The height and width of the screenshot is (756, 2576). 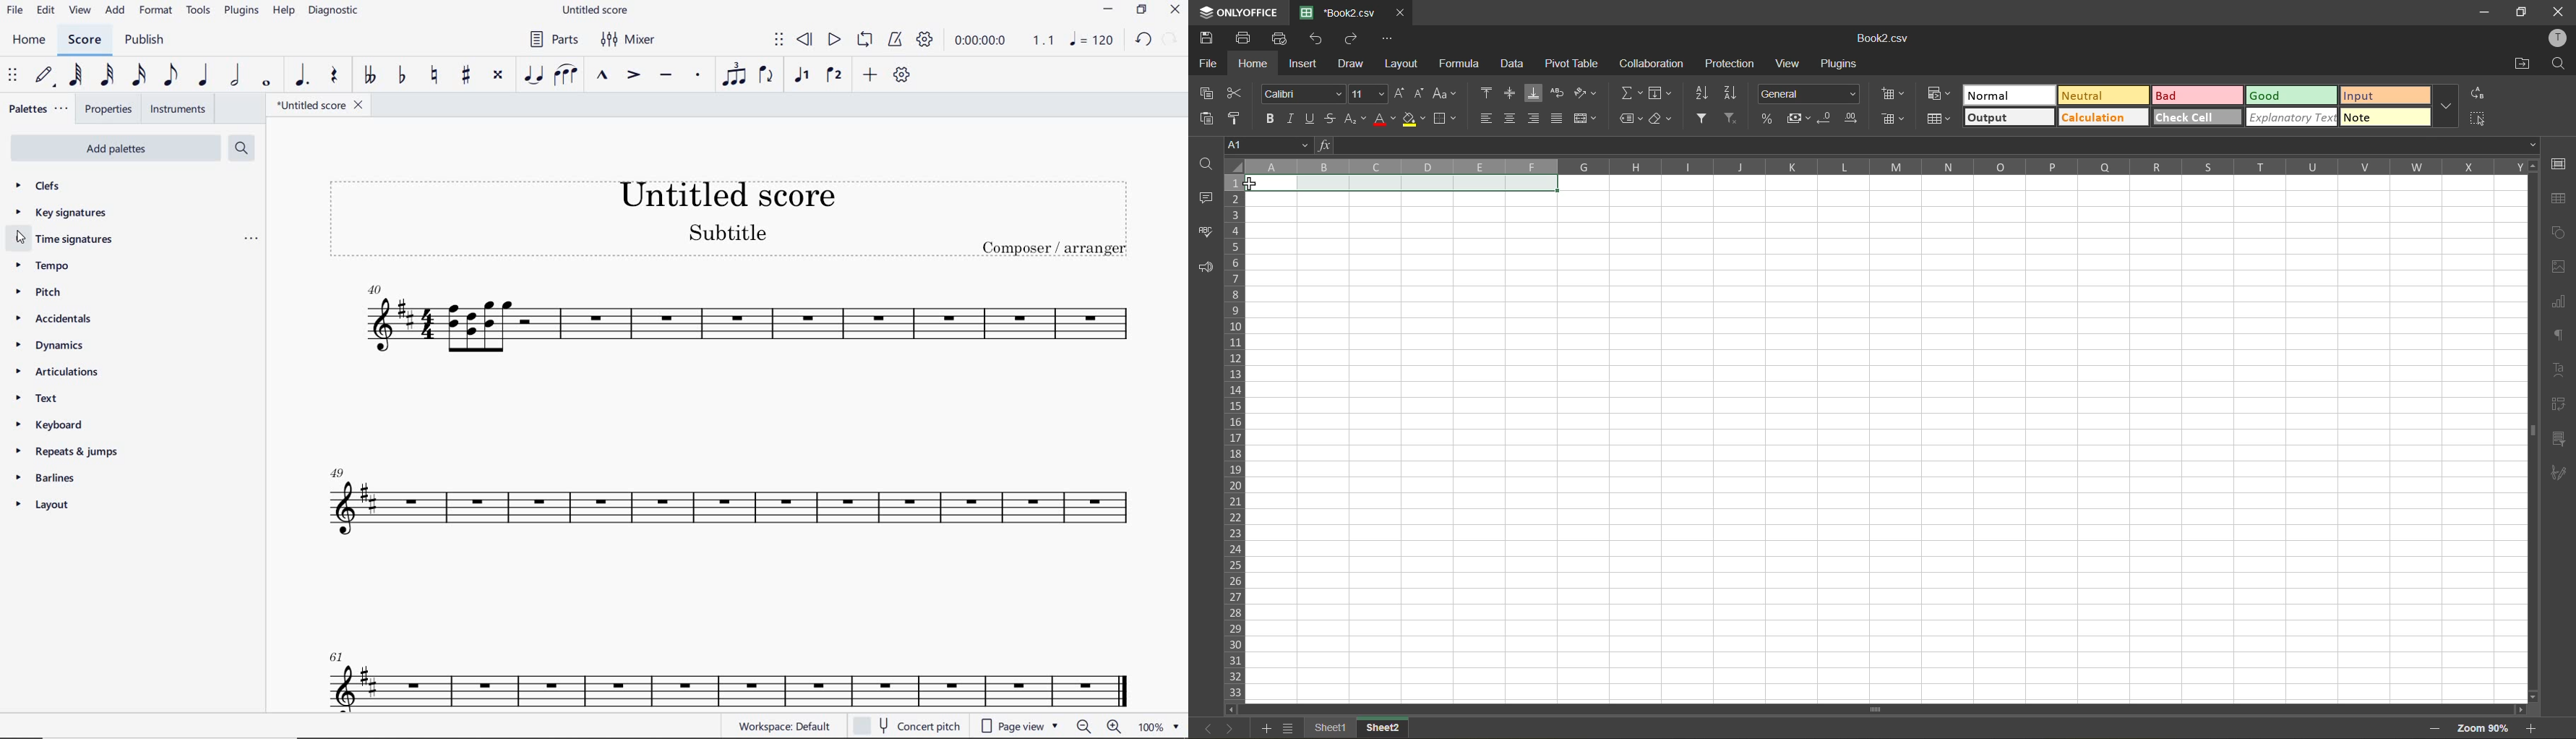 What do you see at coordinates (783, 726) in the screenshot?
I see `WORKSPACE: DEFAULT` at bounding box center [783, 726].